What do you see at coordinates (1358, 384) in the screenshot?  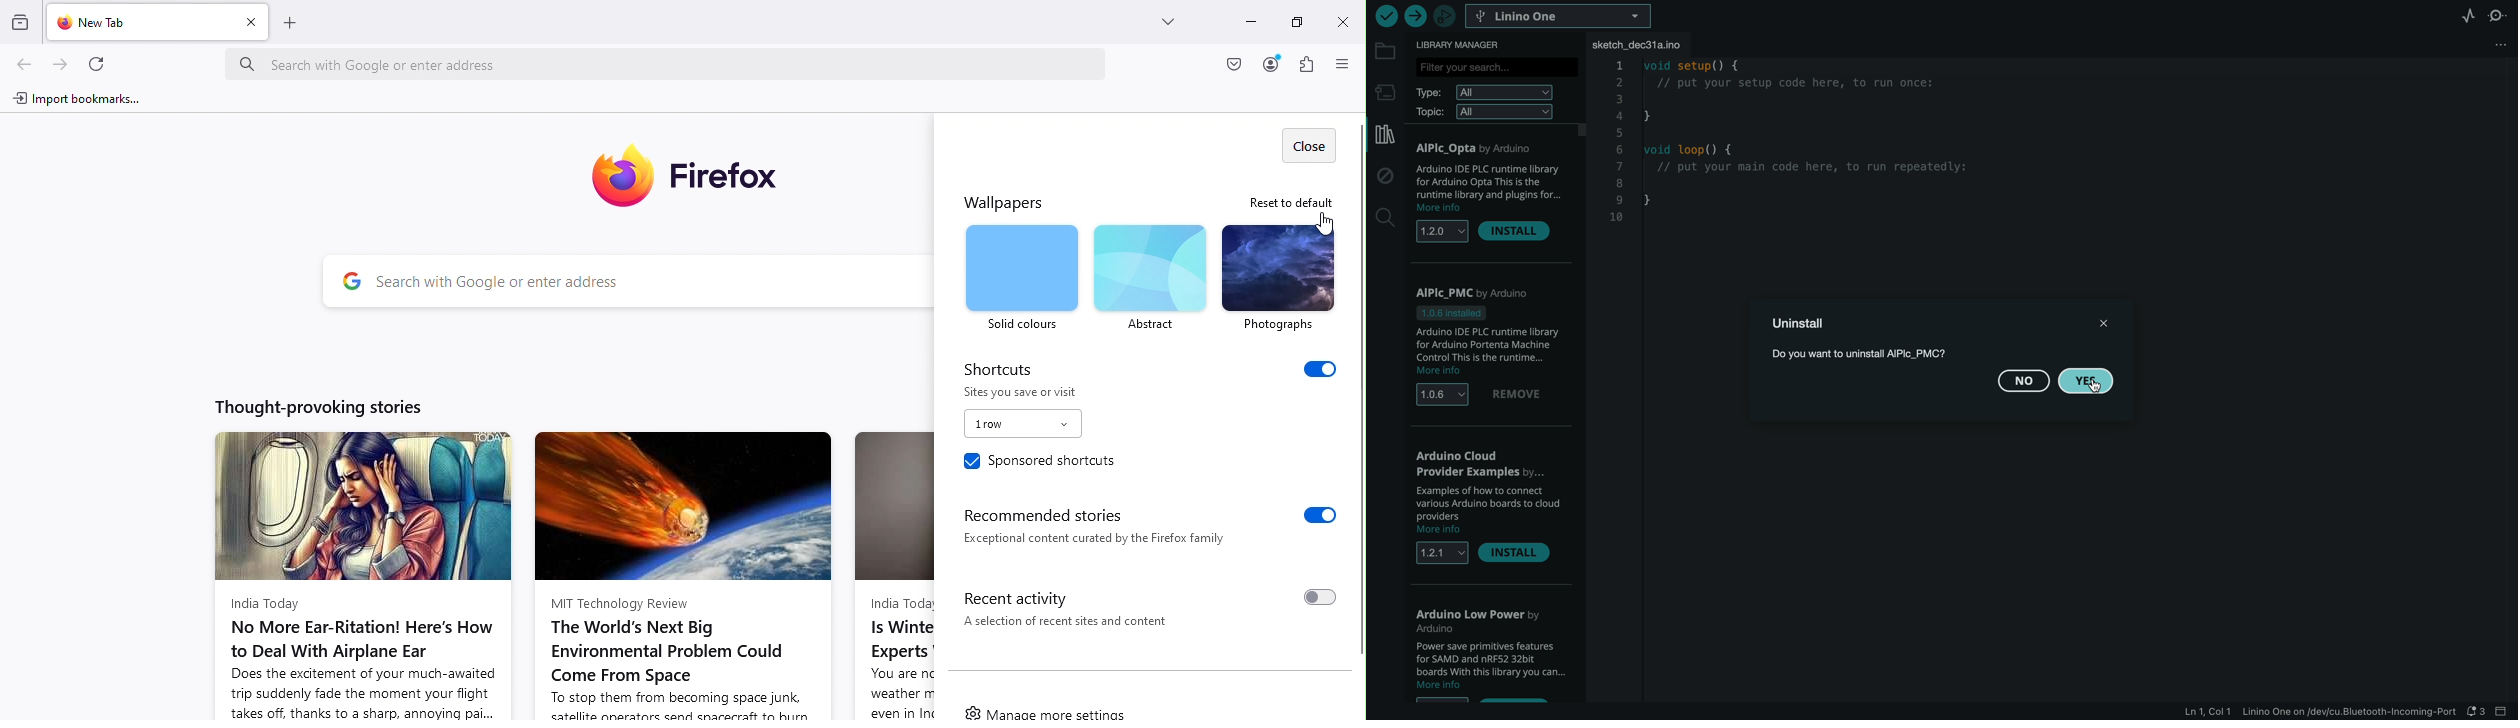 I see `Scroll bar` at bounding box center [1358, 384].